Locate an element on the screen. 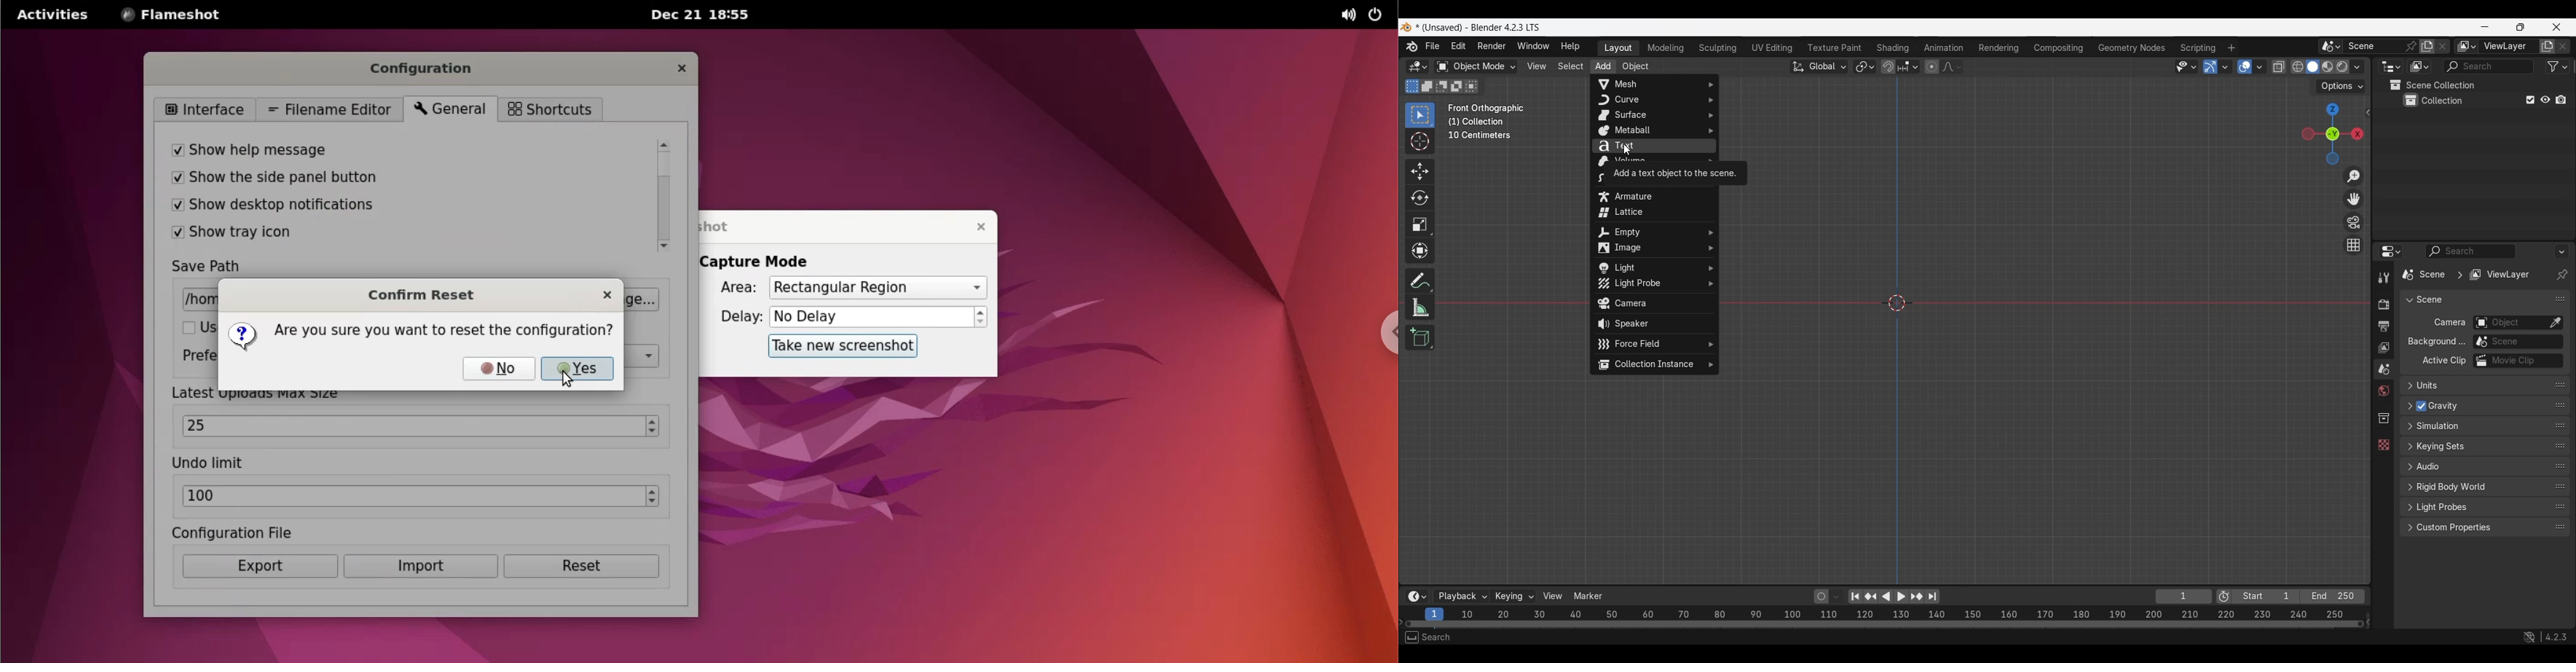 This screenshot has width=2576, height=672. Change order in the list is located at coordinates (2561, 426).